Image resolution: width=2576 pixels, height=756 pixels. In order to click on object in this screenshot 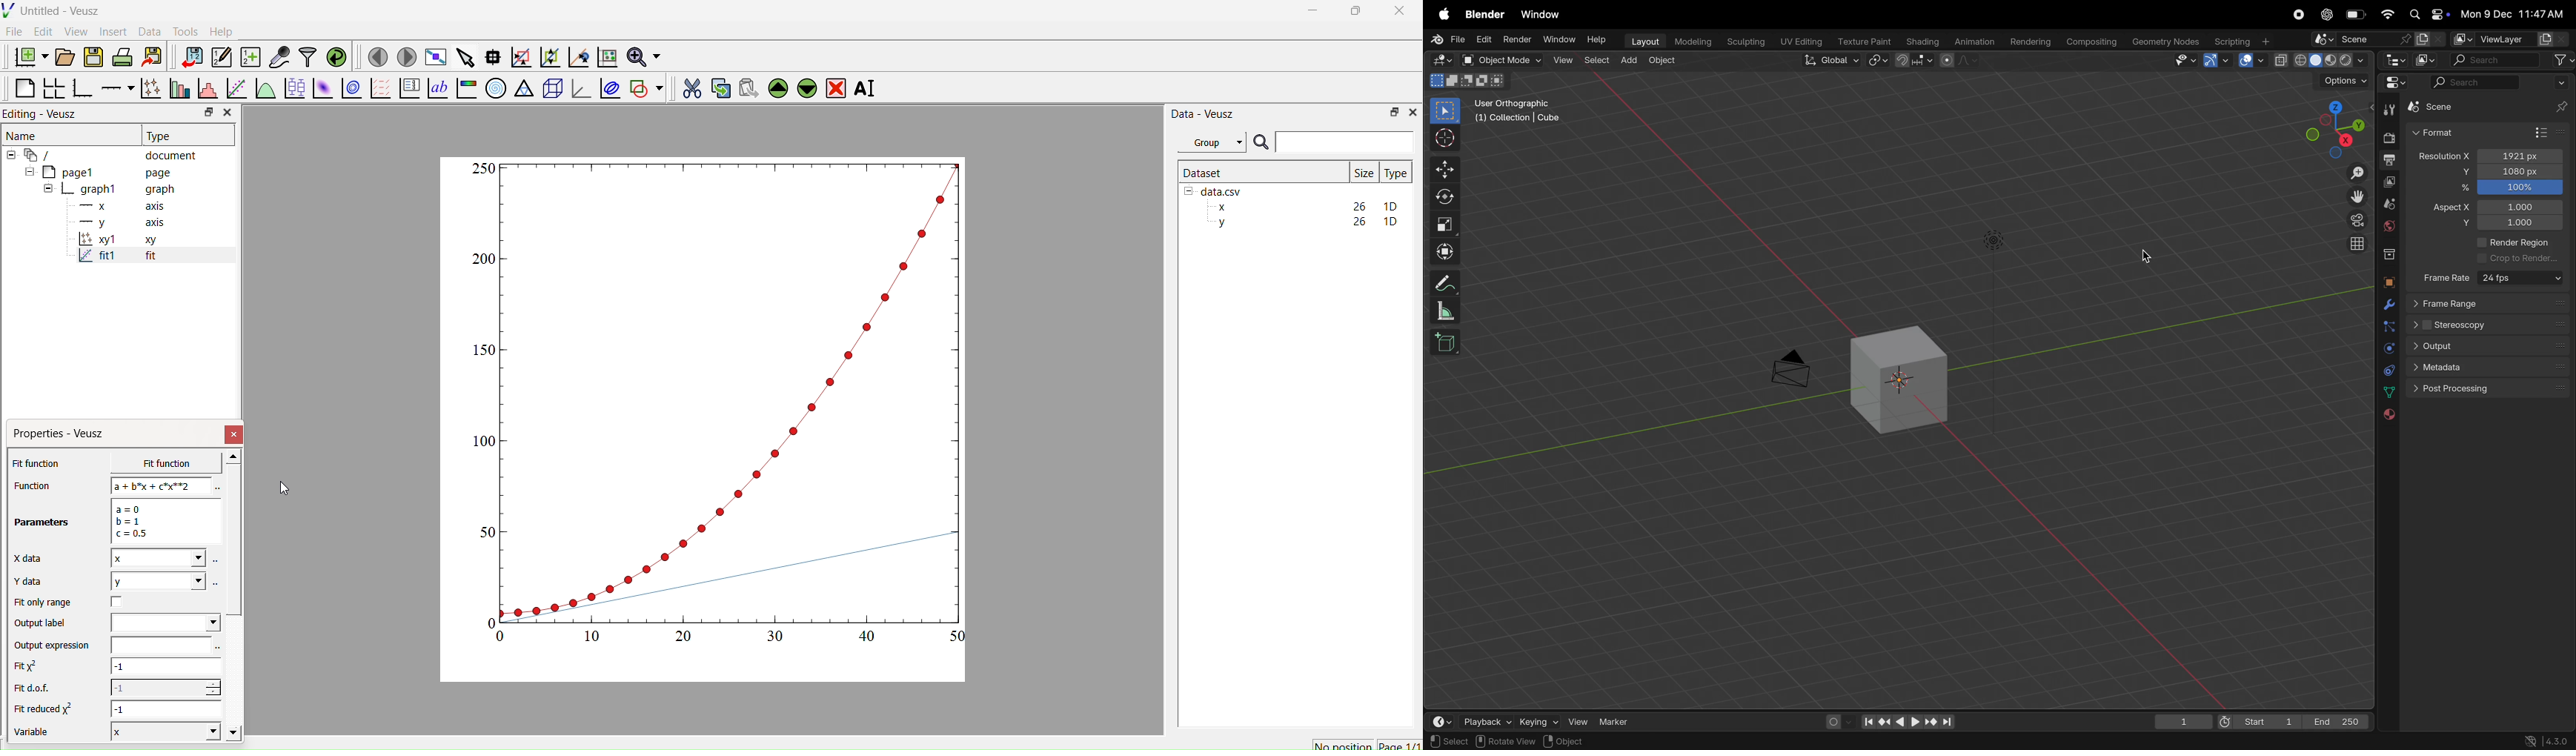, I will do `click(2387, 282)`.